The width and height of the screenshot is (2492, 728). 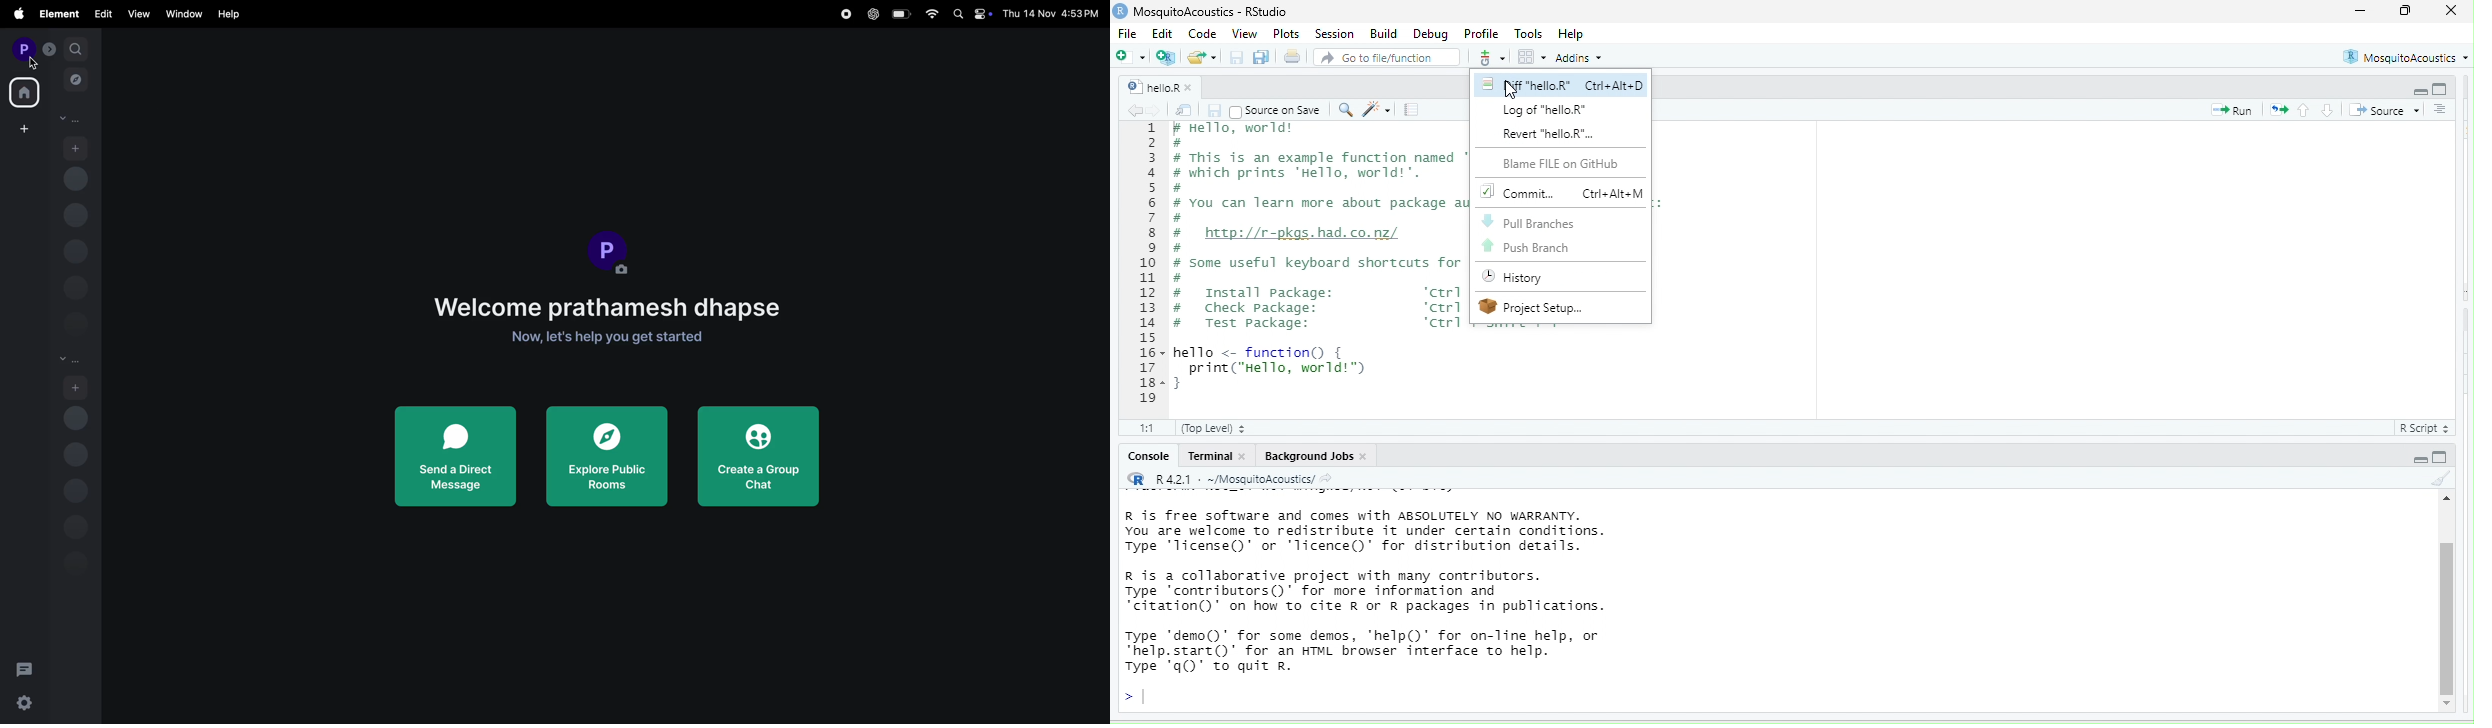 What do you see at coordinates (1160, 110) in the screenshot?
I see `go forward to the next source location` at bounding box center [1160, 110].